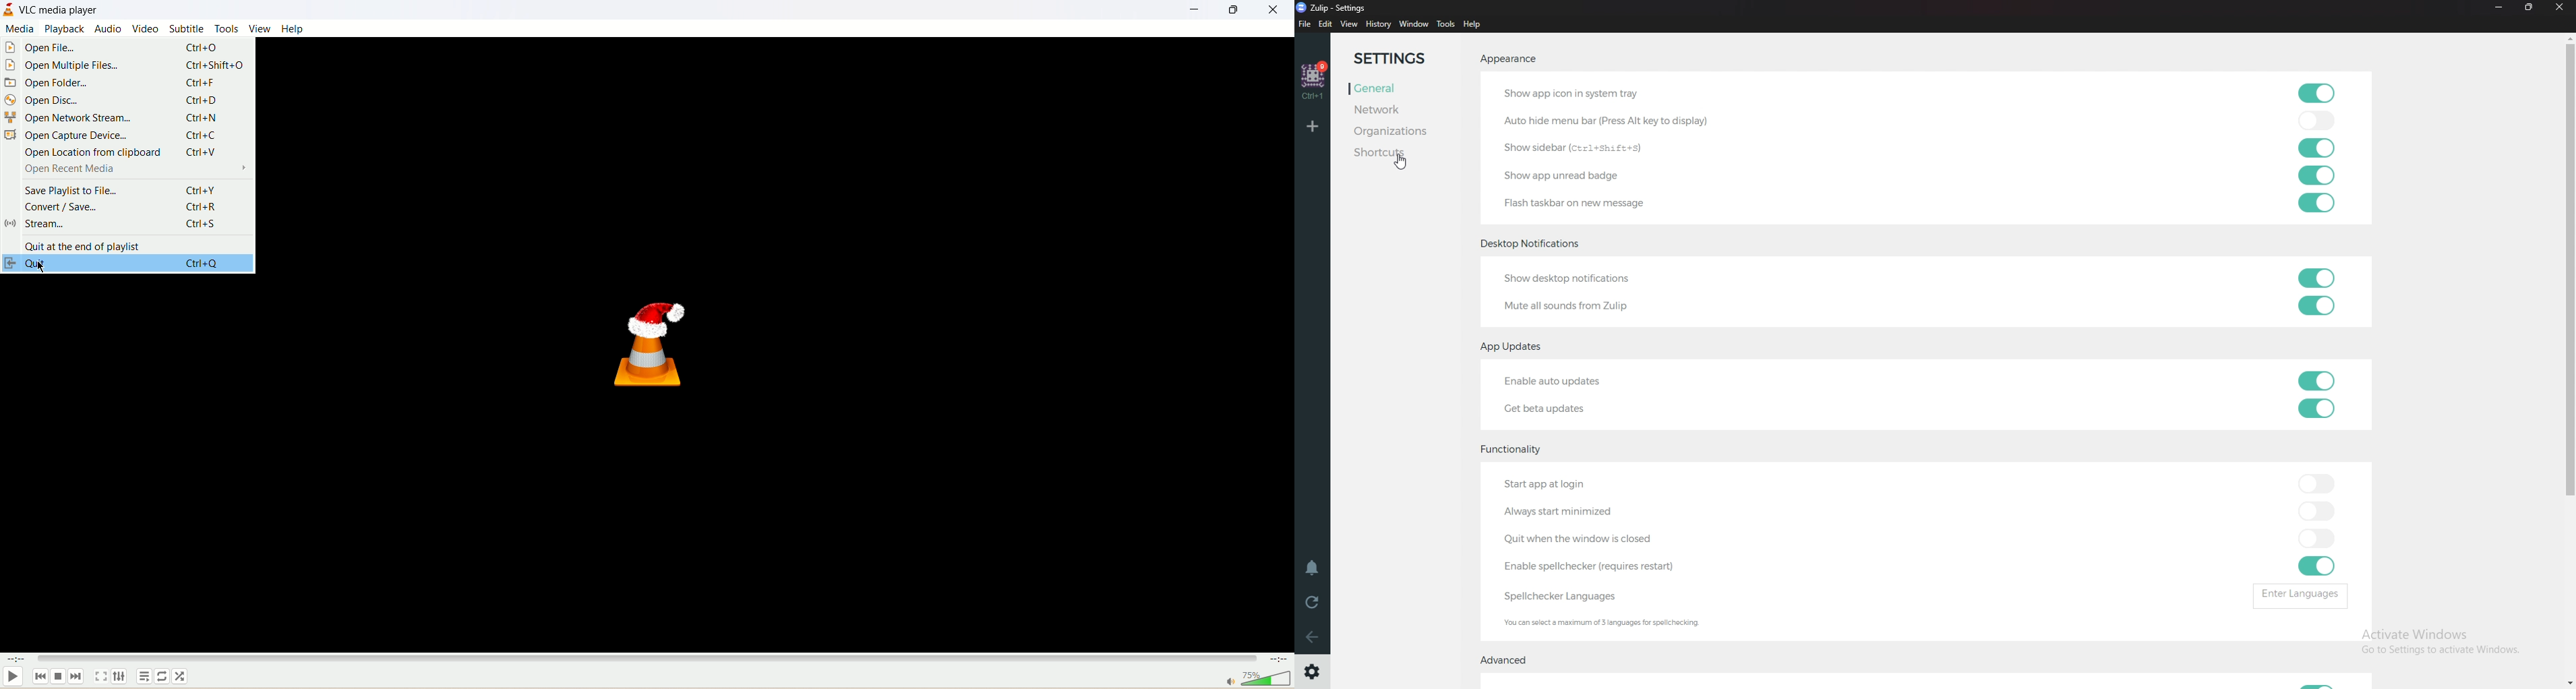  What do you see at coordinates (127, 66) in the screenshot?
I see `open multiple files` at bounding box center [127, 66].